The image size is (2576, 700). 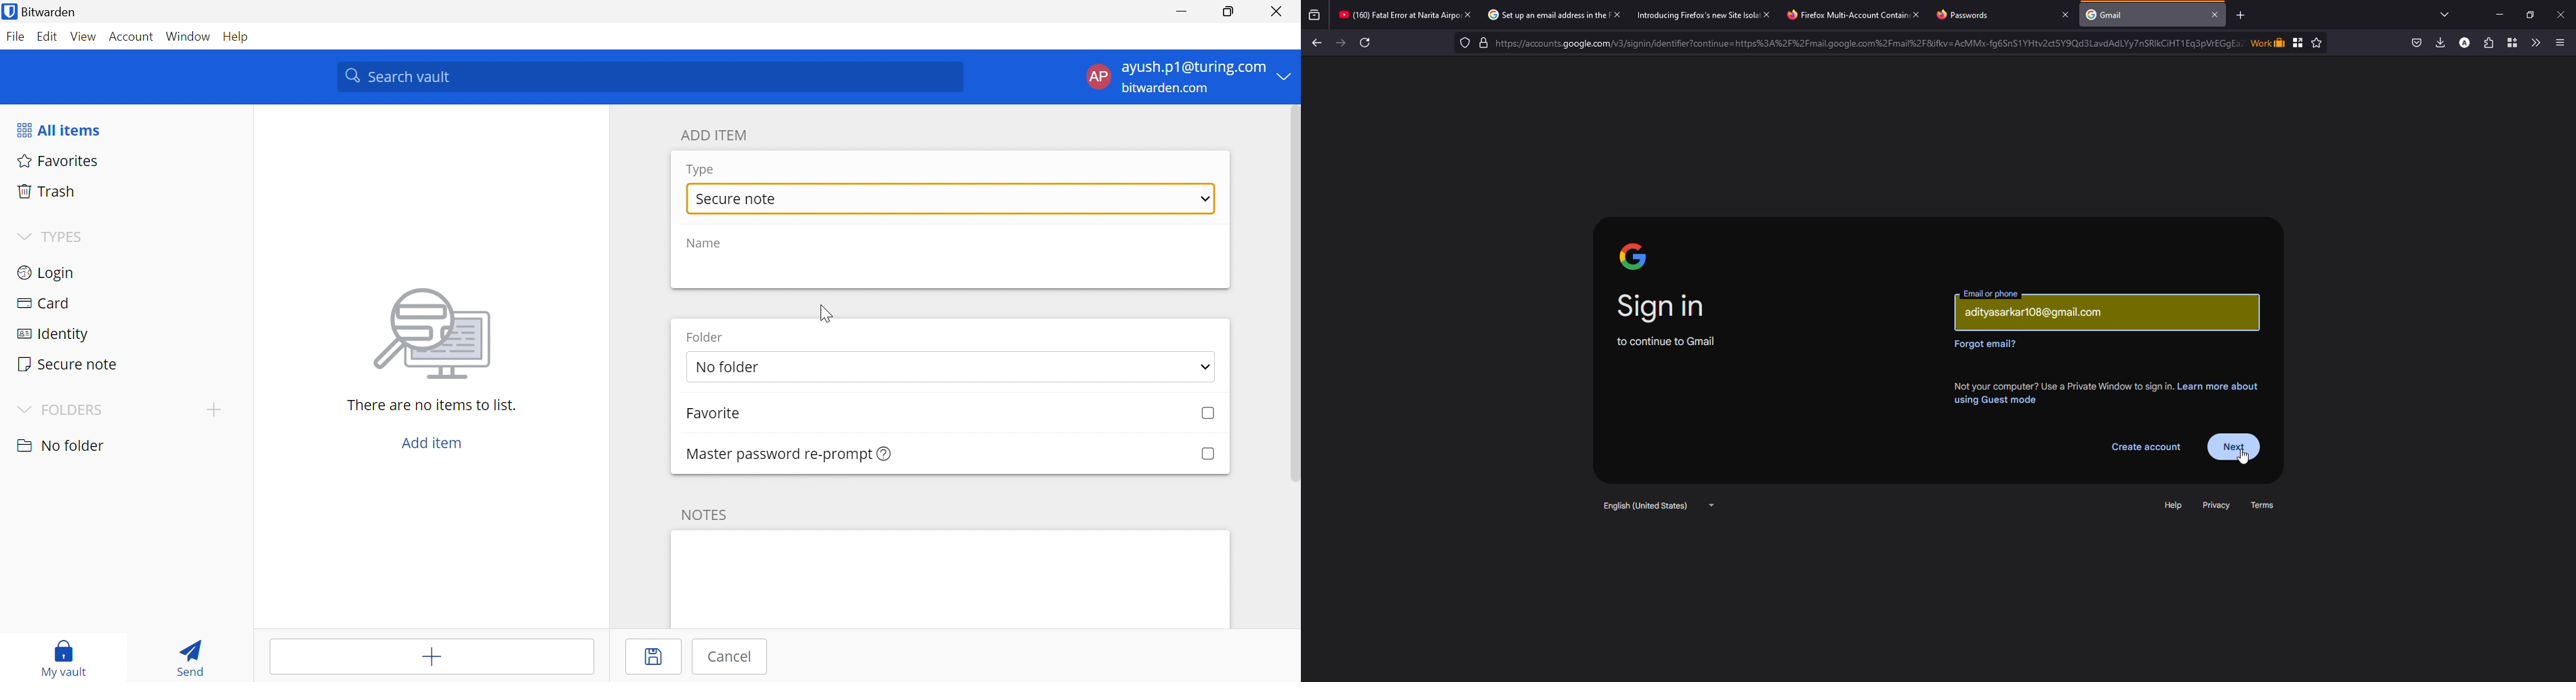 What do you see at coordinates (1313, 13) in the screenshot?
I see `View recent` at bounding box center [1313, 13].